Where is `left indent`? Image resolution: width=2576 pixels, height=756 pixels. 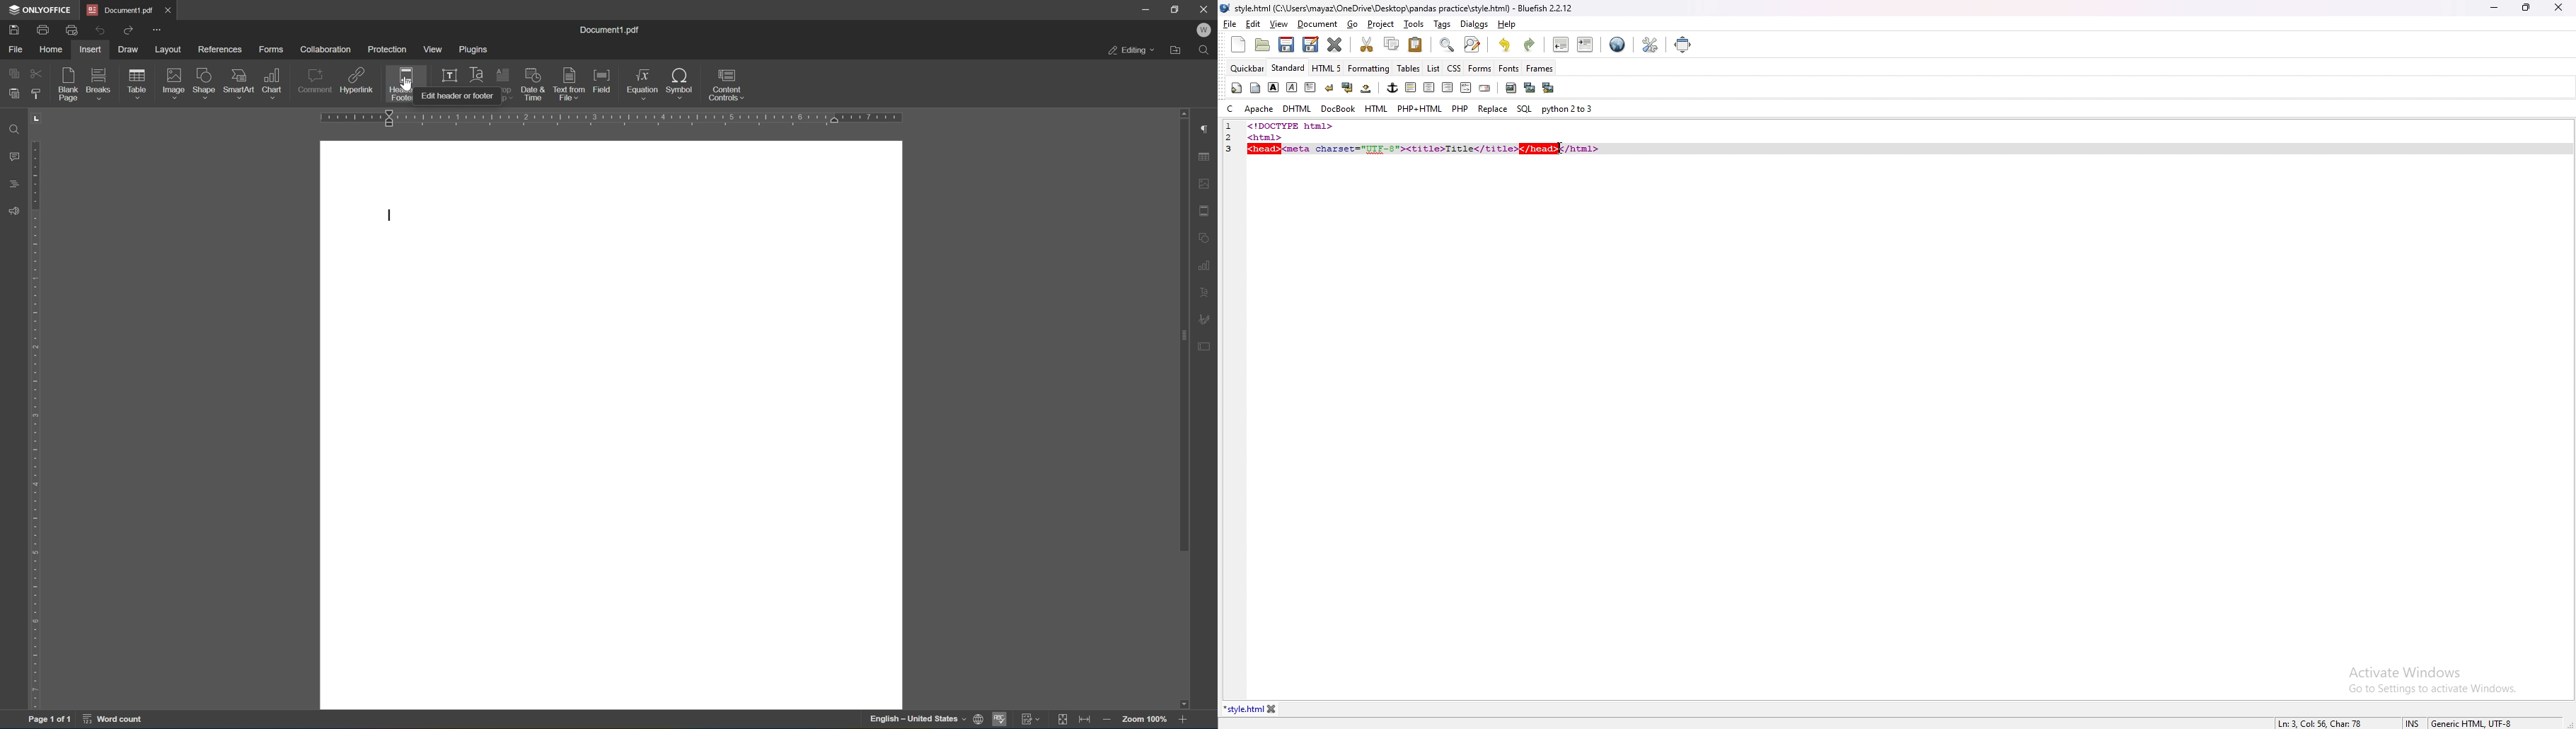 left indent is located at coordinates (1409, 87).